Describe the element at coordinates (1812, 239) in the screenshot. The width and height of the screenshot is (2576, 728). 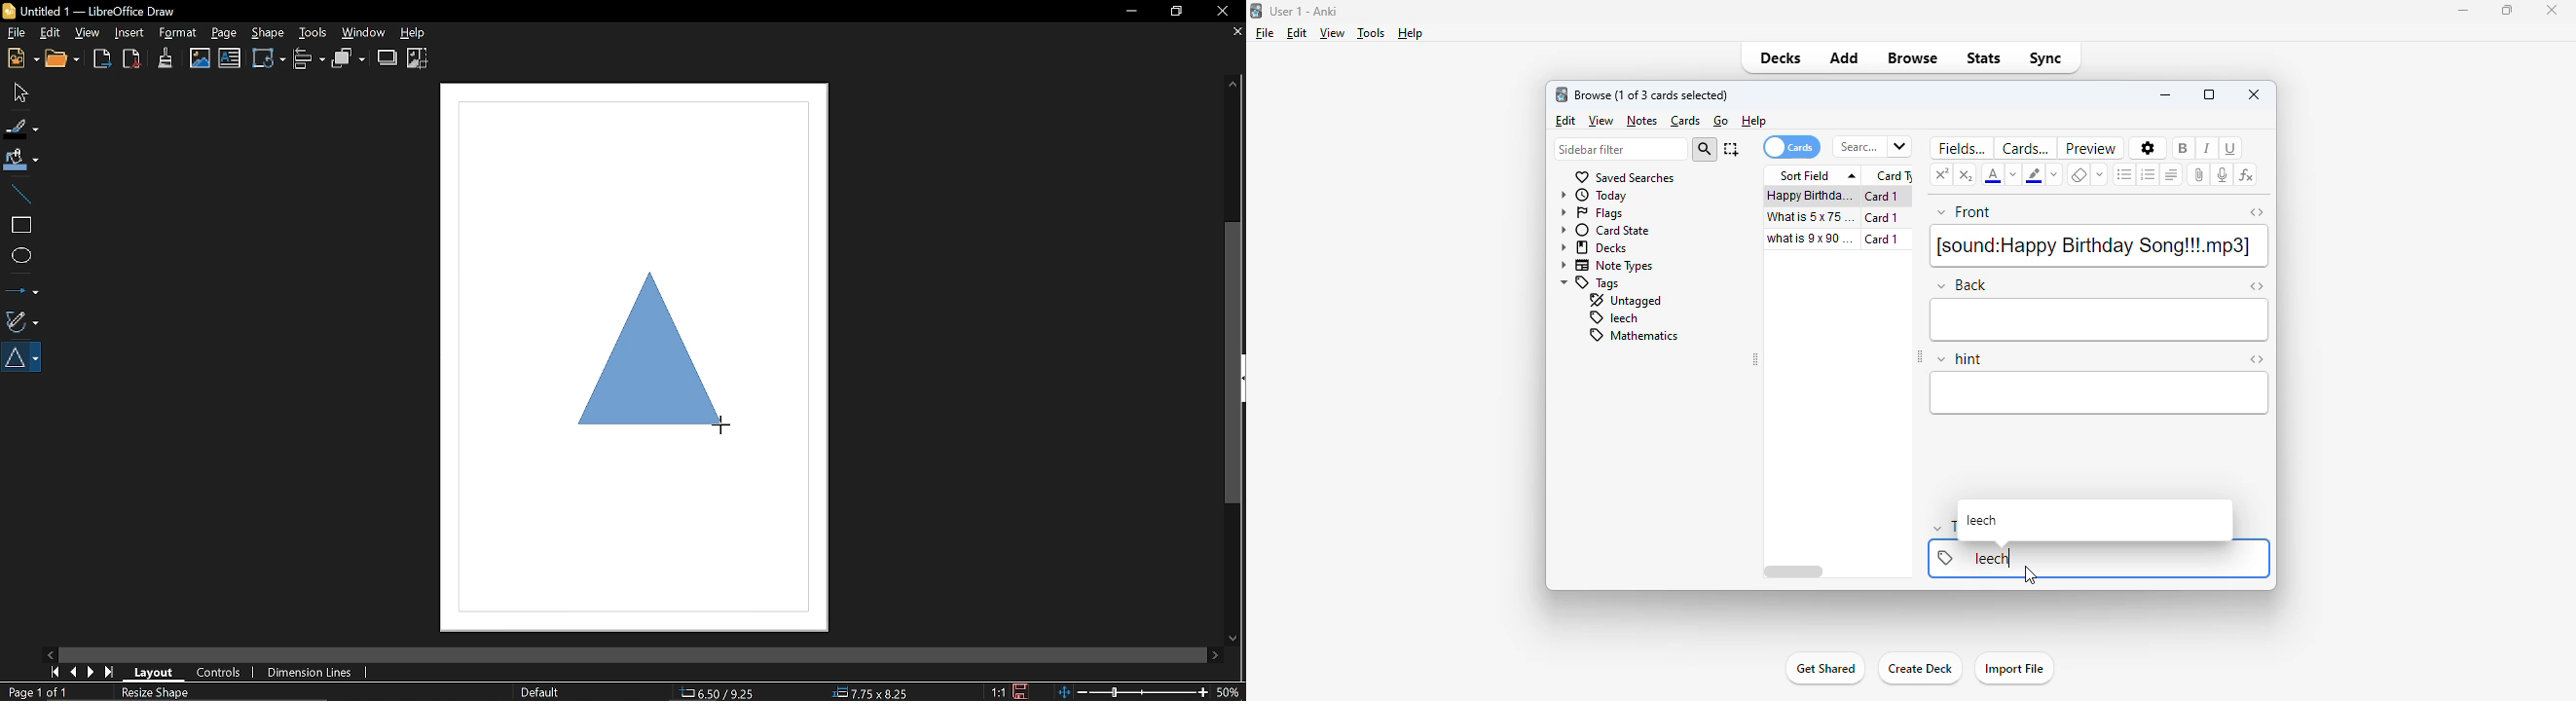
I see `what is 9x90=?` at that location.